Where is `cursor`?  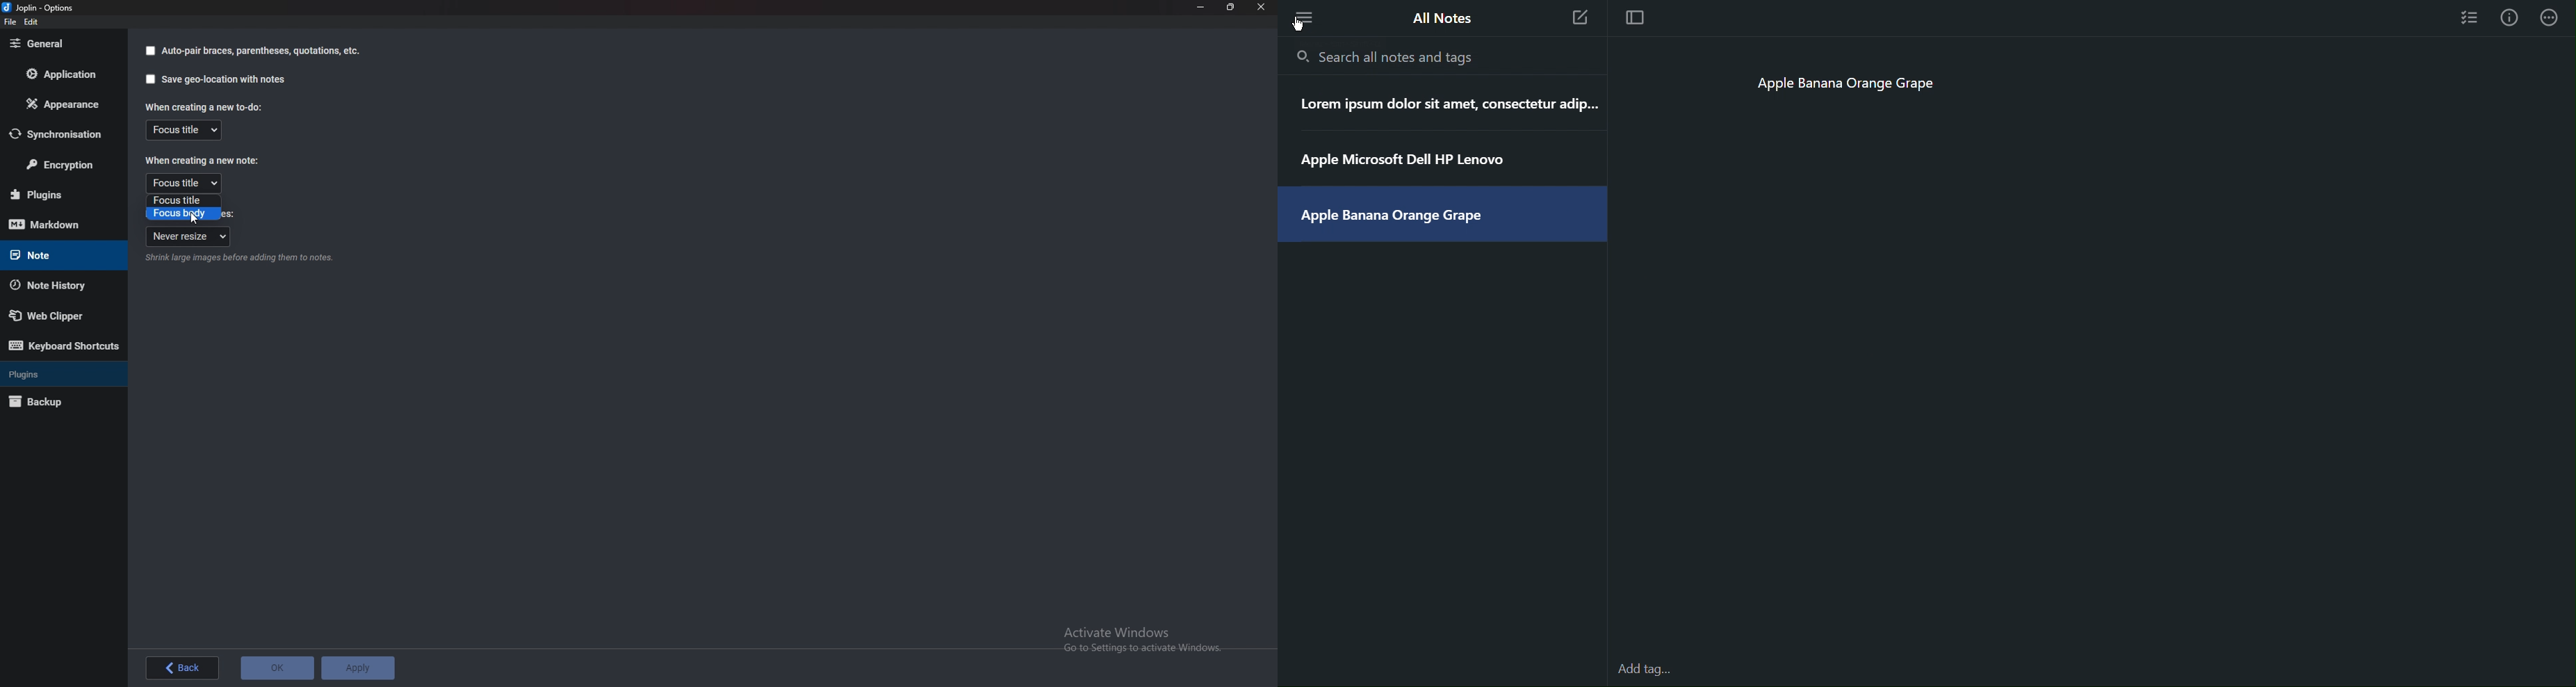
cursor is located at coordinates (1305, 24).